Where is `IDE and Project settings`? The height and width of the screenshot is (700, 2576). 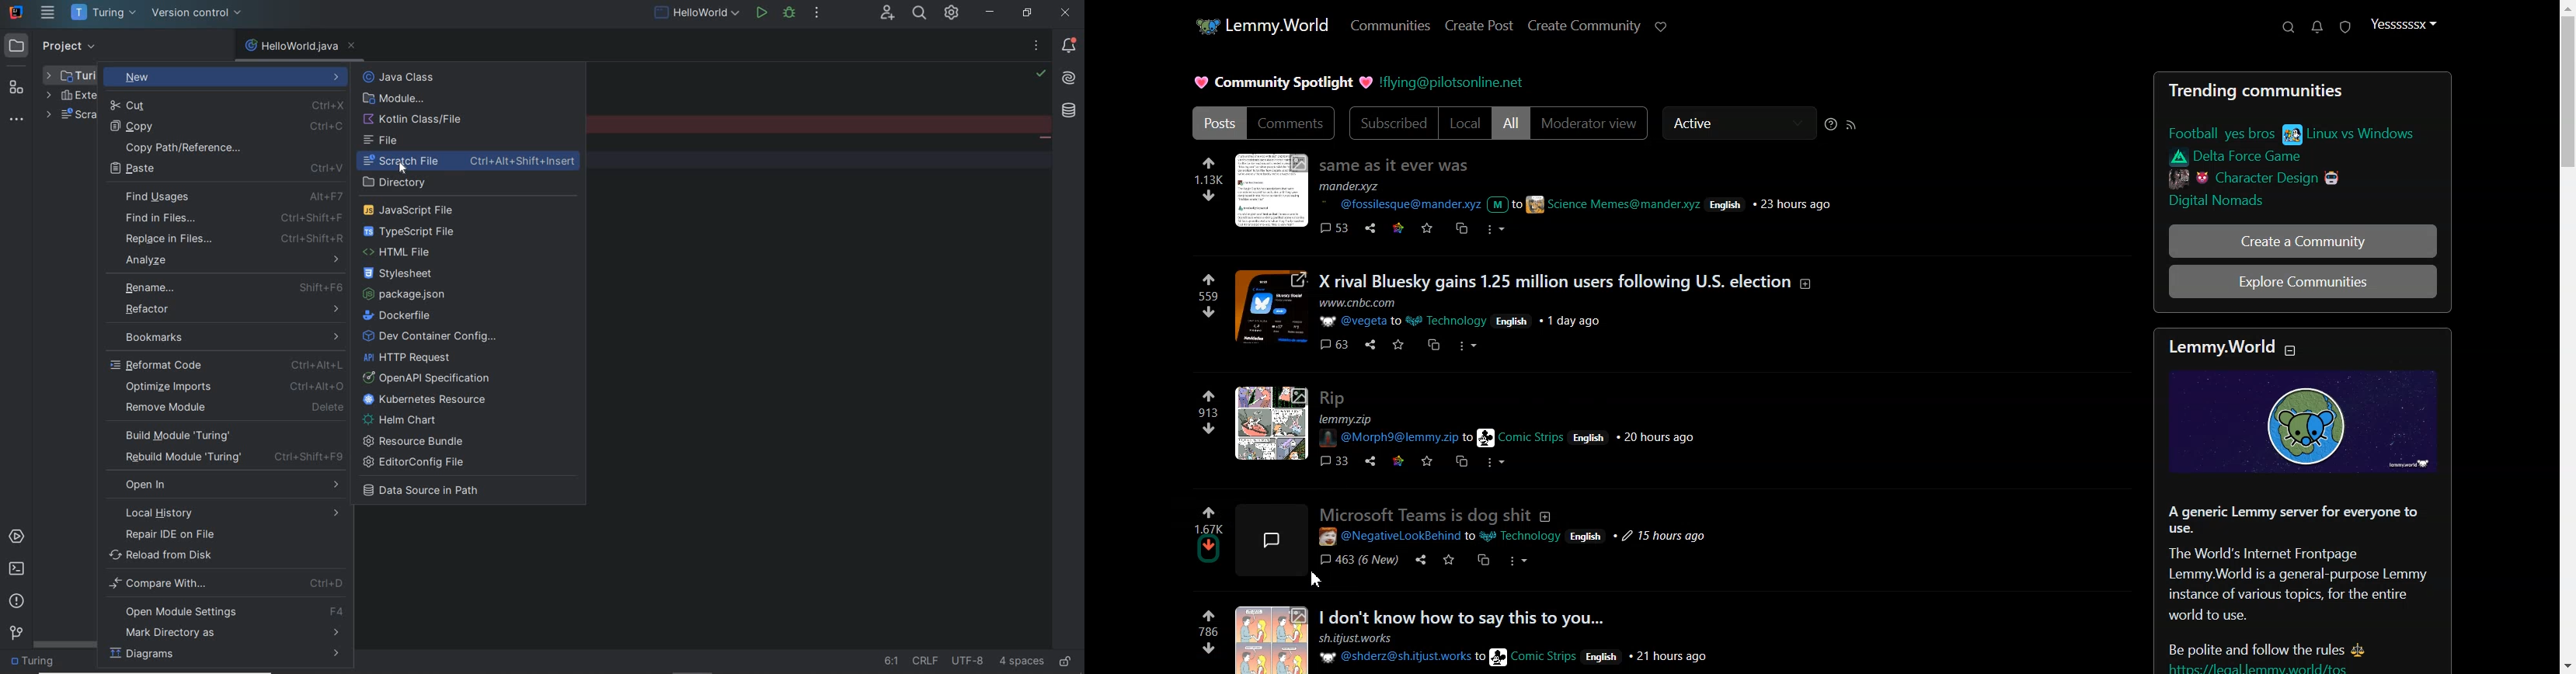
IDE and Project settings is located at coordinates (953, 14).